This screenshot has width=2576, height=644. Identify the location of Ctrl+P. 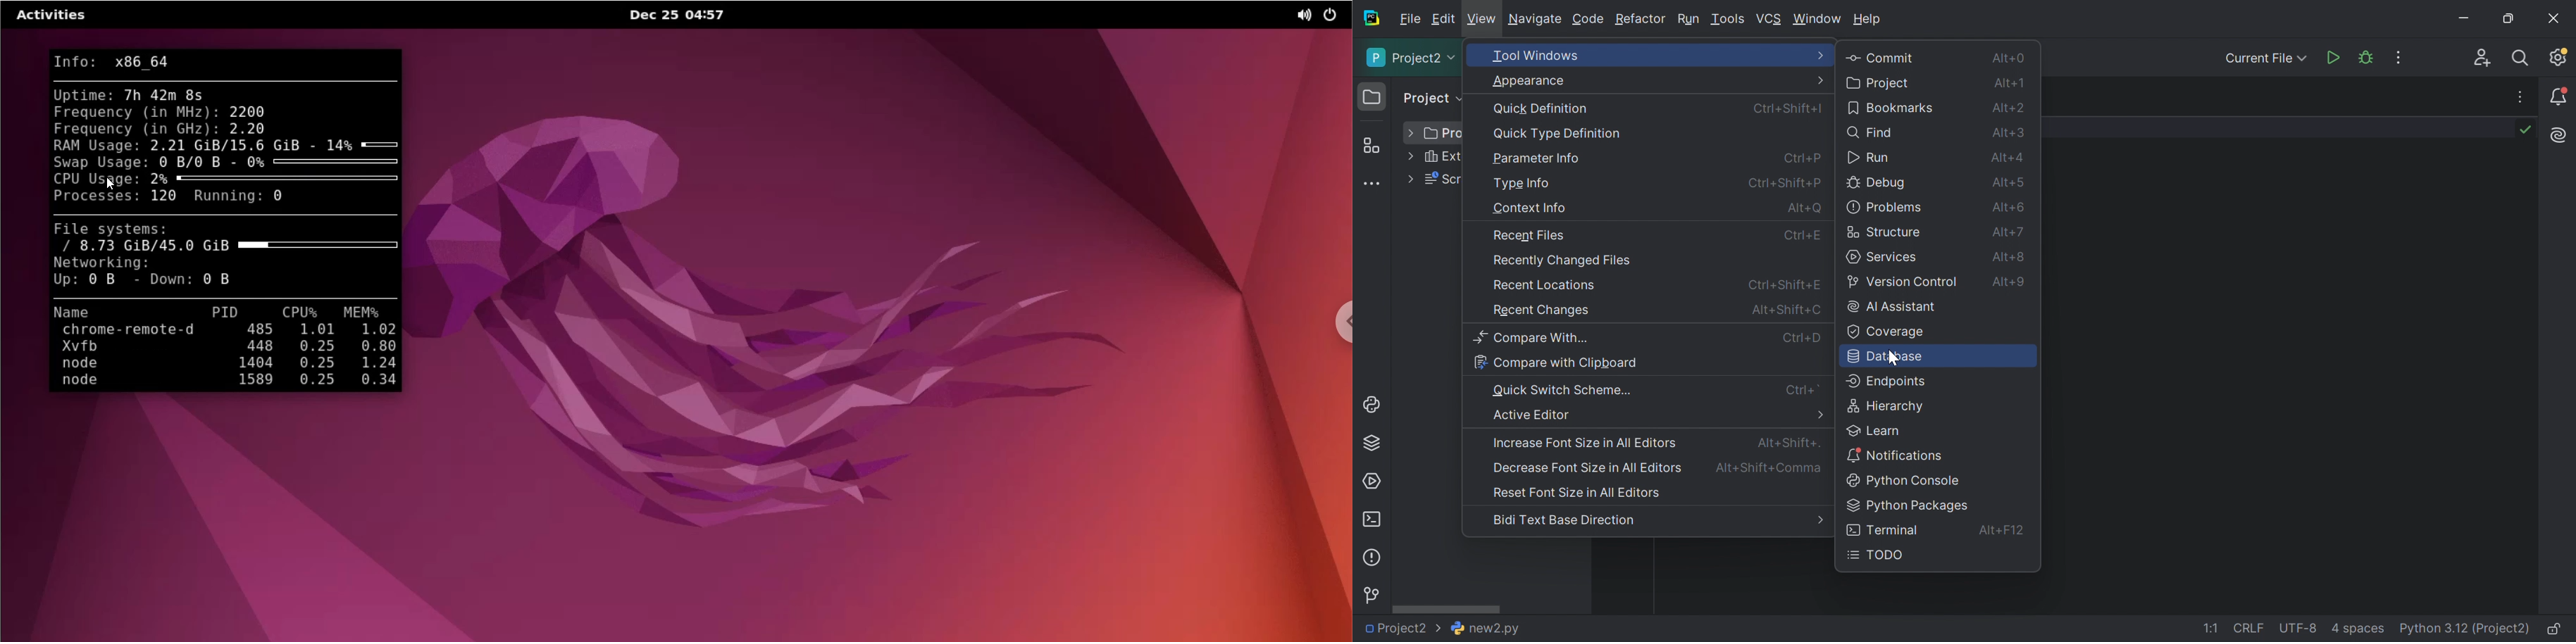
(1800, 157).